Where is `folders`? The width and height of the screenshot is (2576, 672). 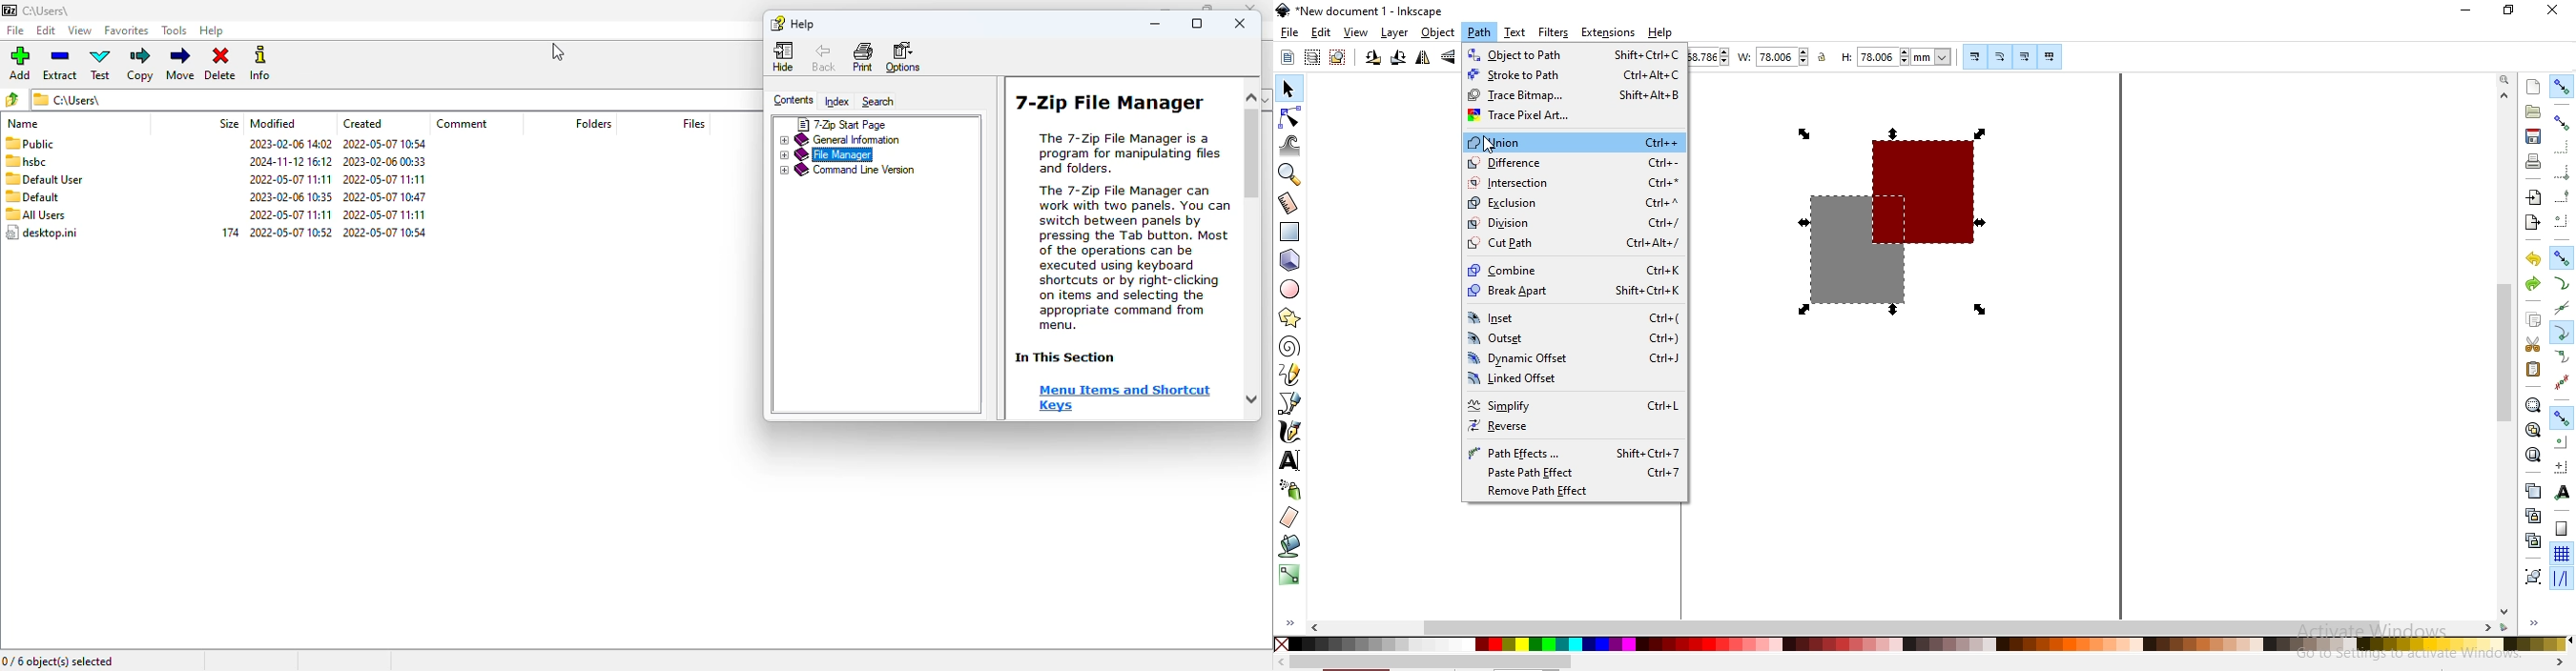
folders is located at coordinates (592, 122).